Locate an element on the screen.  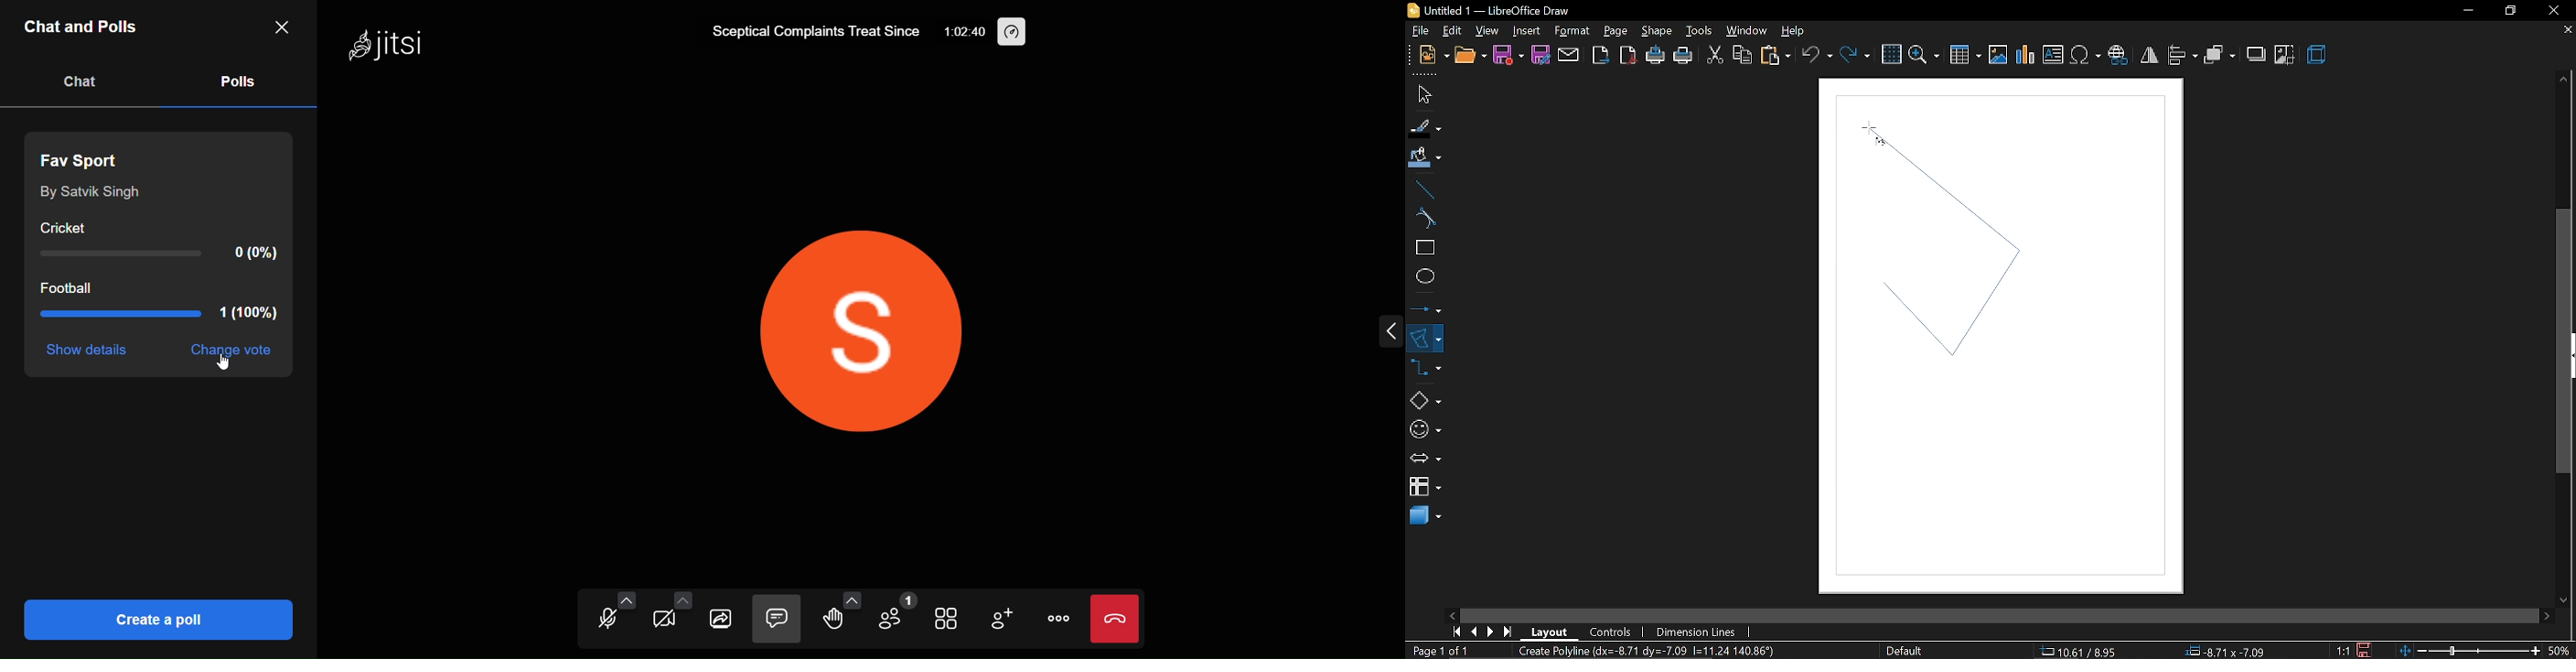
move up is located at coordinates (2564, 80).